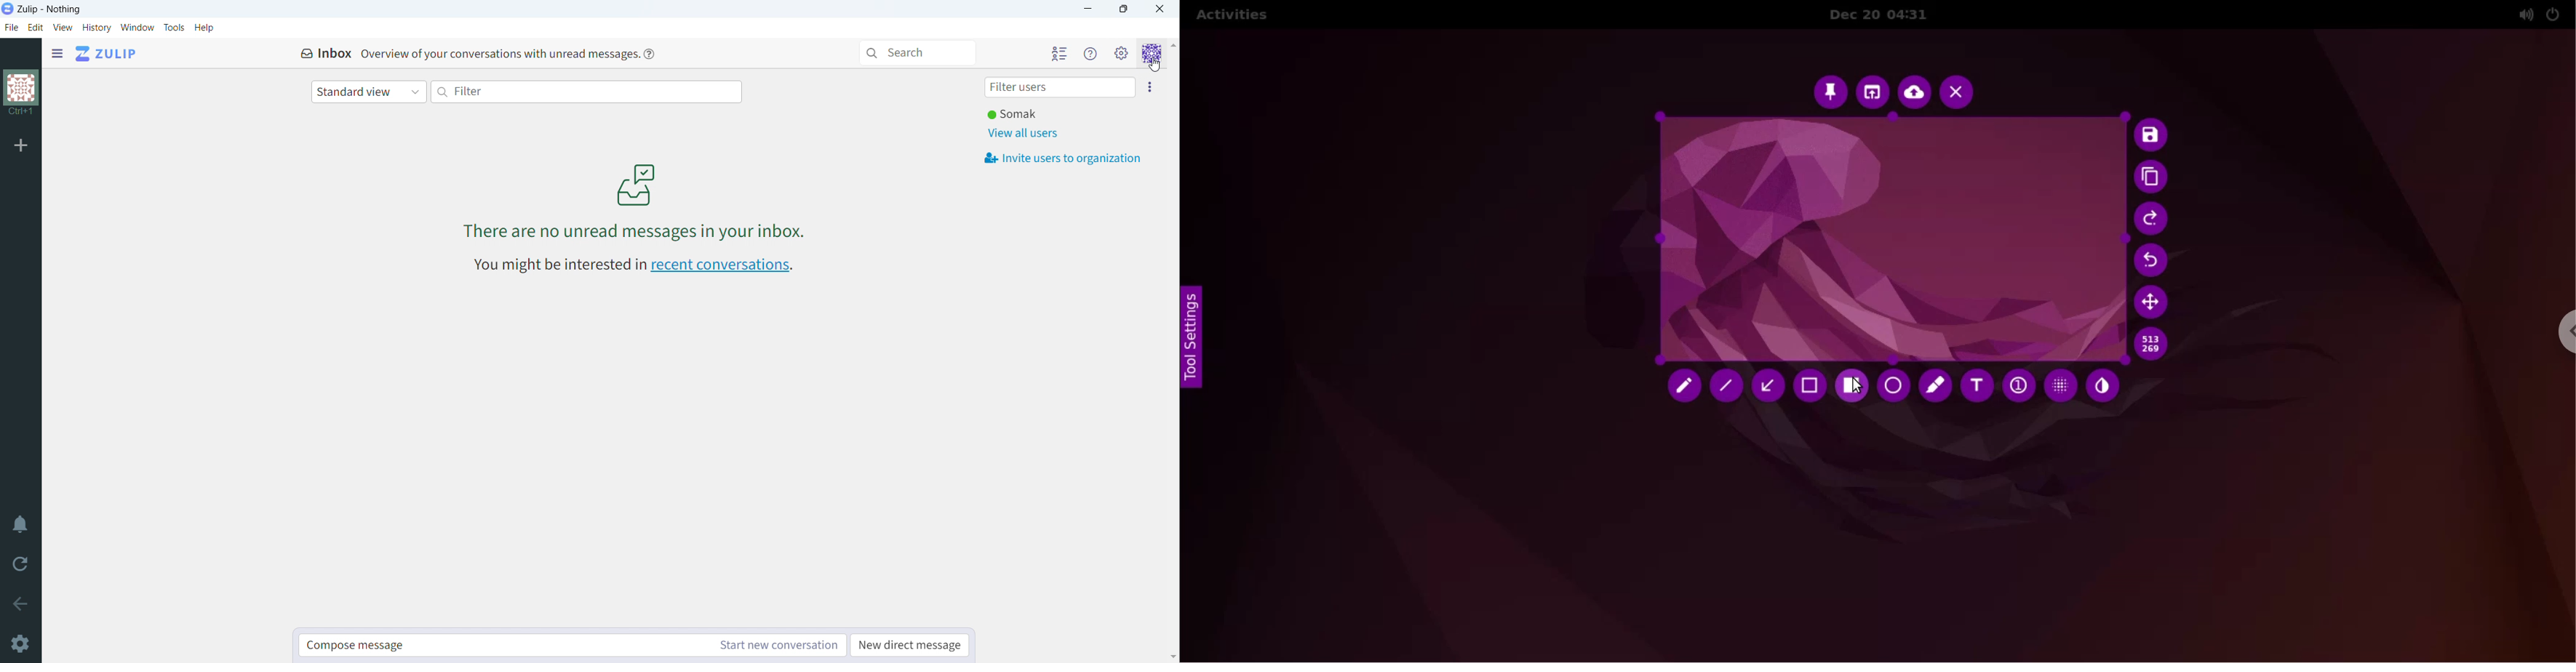 This screenshot has height=672, width=2576. I want to click on close, so click(1160, 9).